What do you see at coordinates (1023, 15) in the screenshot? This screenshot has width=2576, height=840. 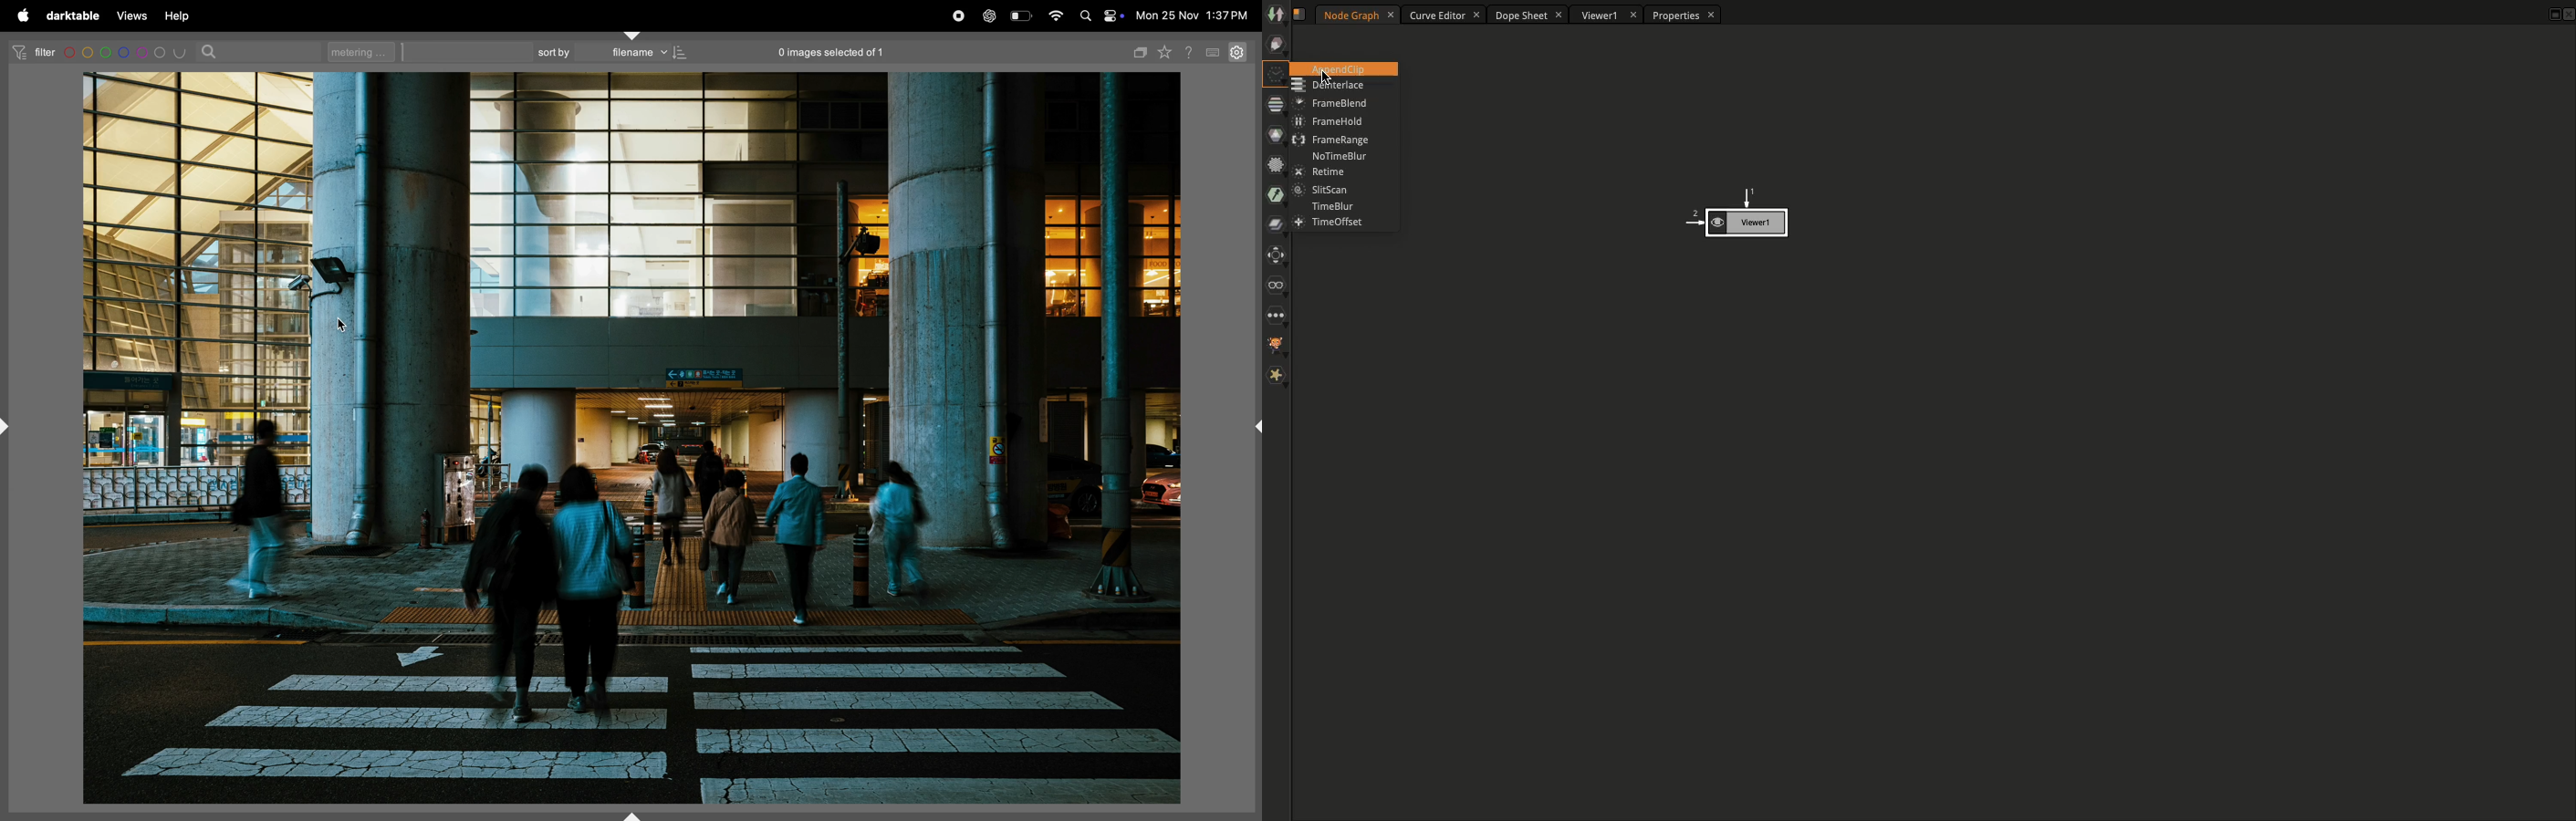 I see `battery` at bounding box center [1023, 15].